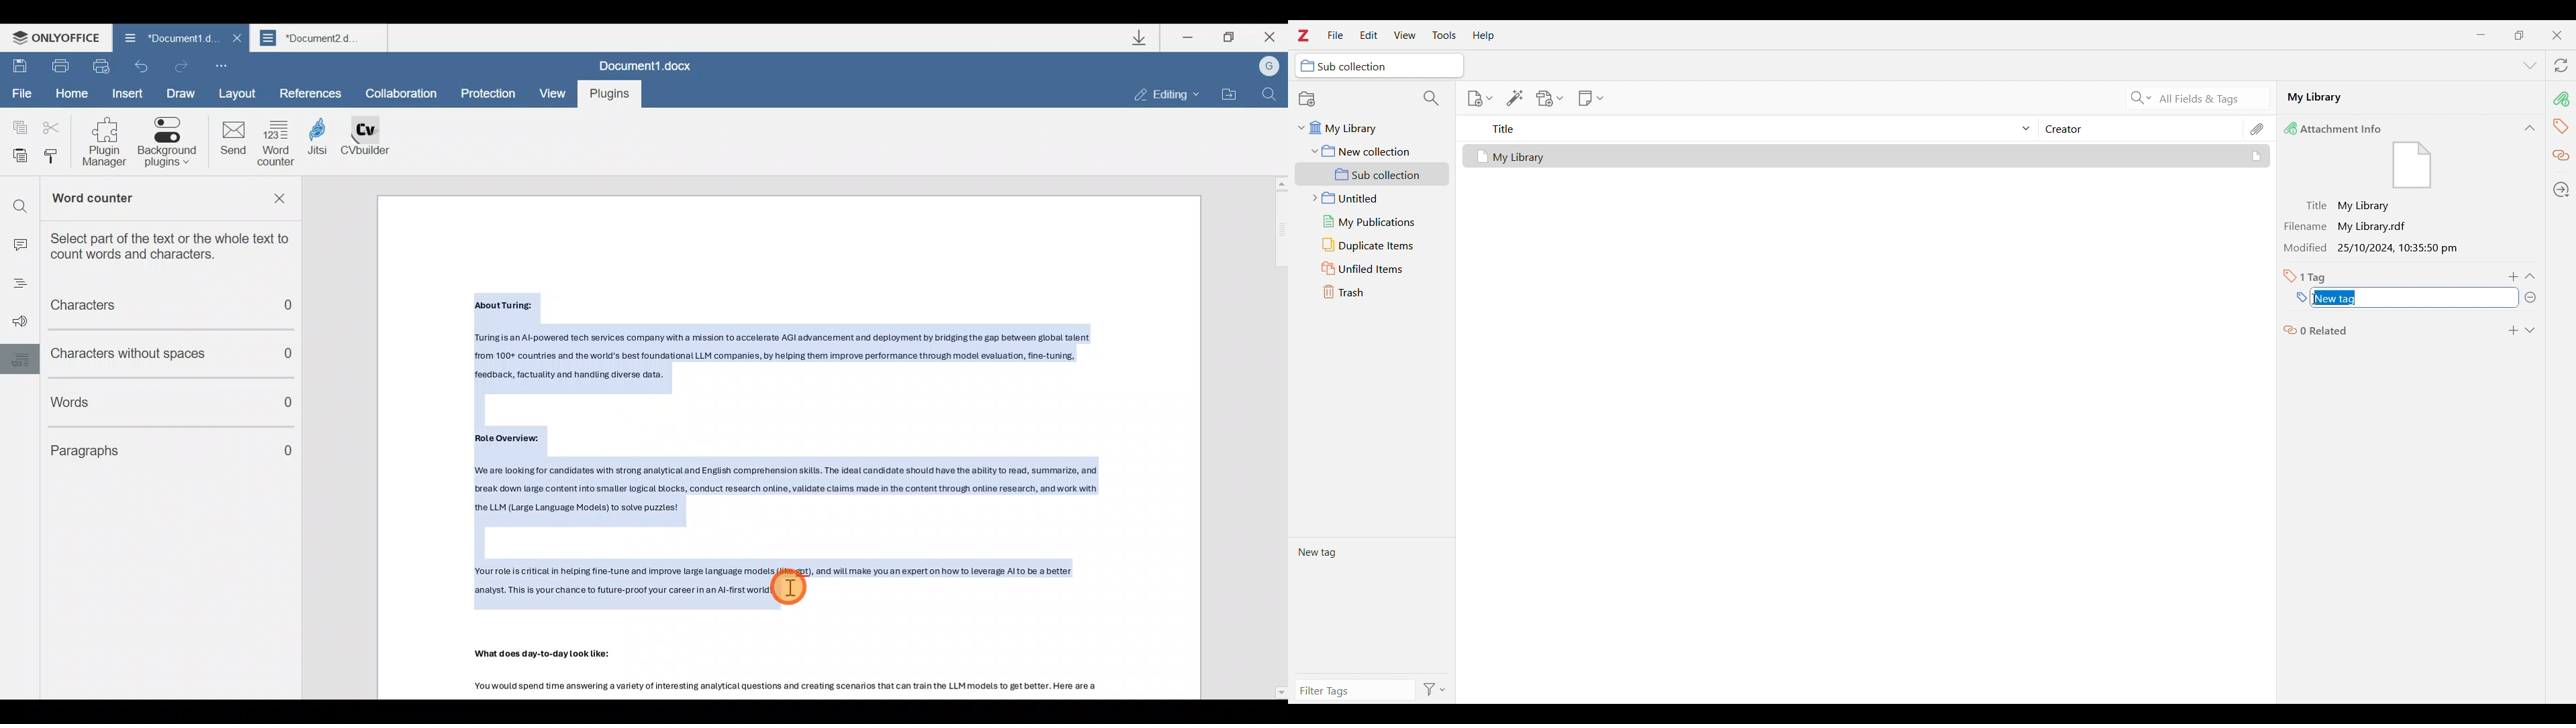 The height and width of the screenshot is (728, 2576). Describe the element at coordinates (2210, 99) in the screenshot. I see `All fields and tags search criteria selected` at that location.